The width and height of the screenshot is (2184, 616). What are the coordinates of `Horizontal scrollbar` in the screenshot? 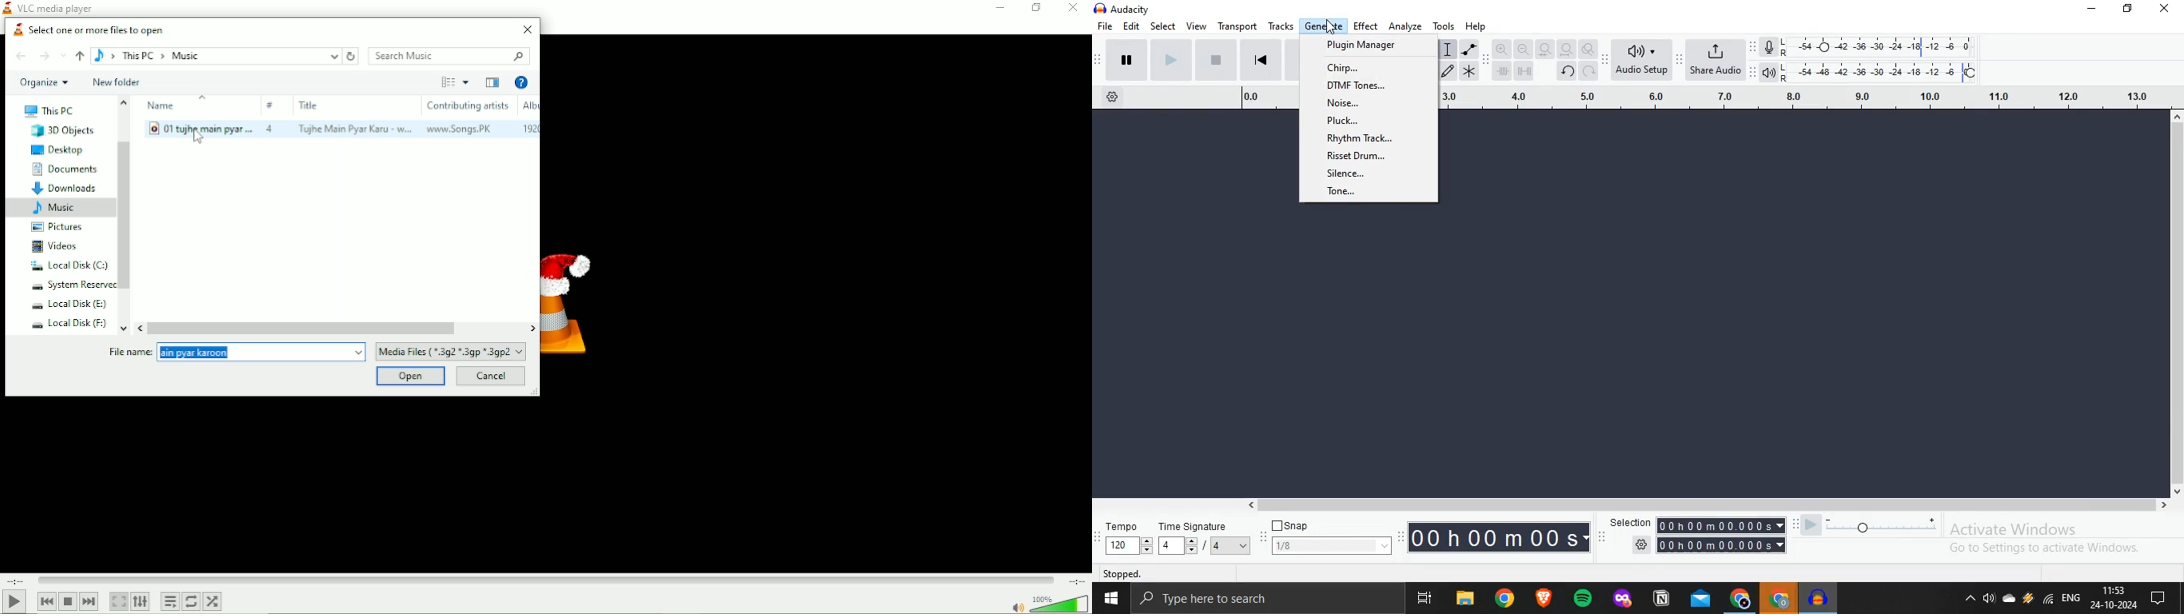 It's located at (306, 326).